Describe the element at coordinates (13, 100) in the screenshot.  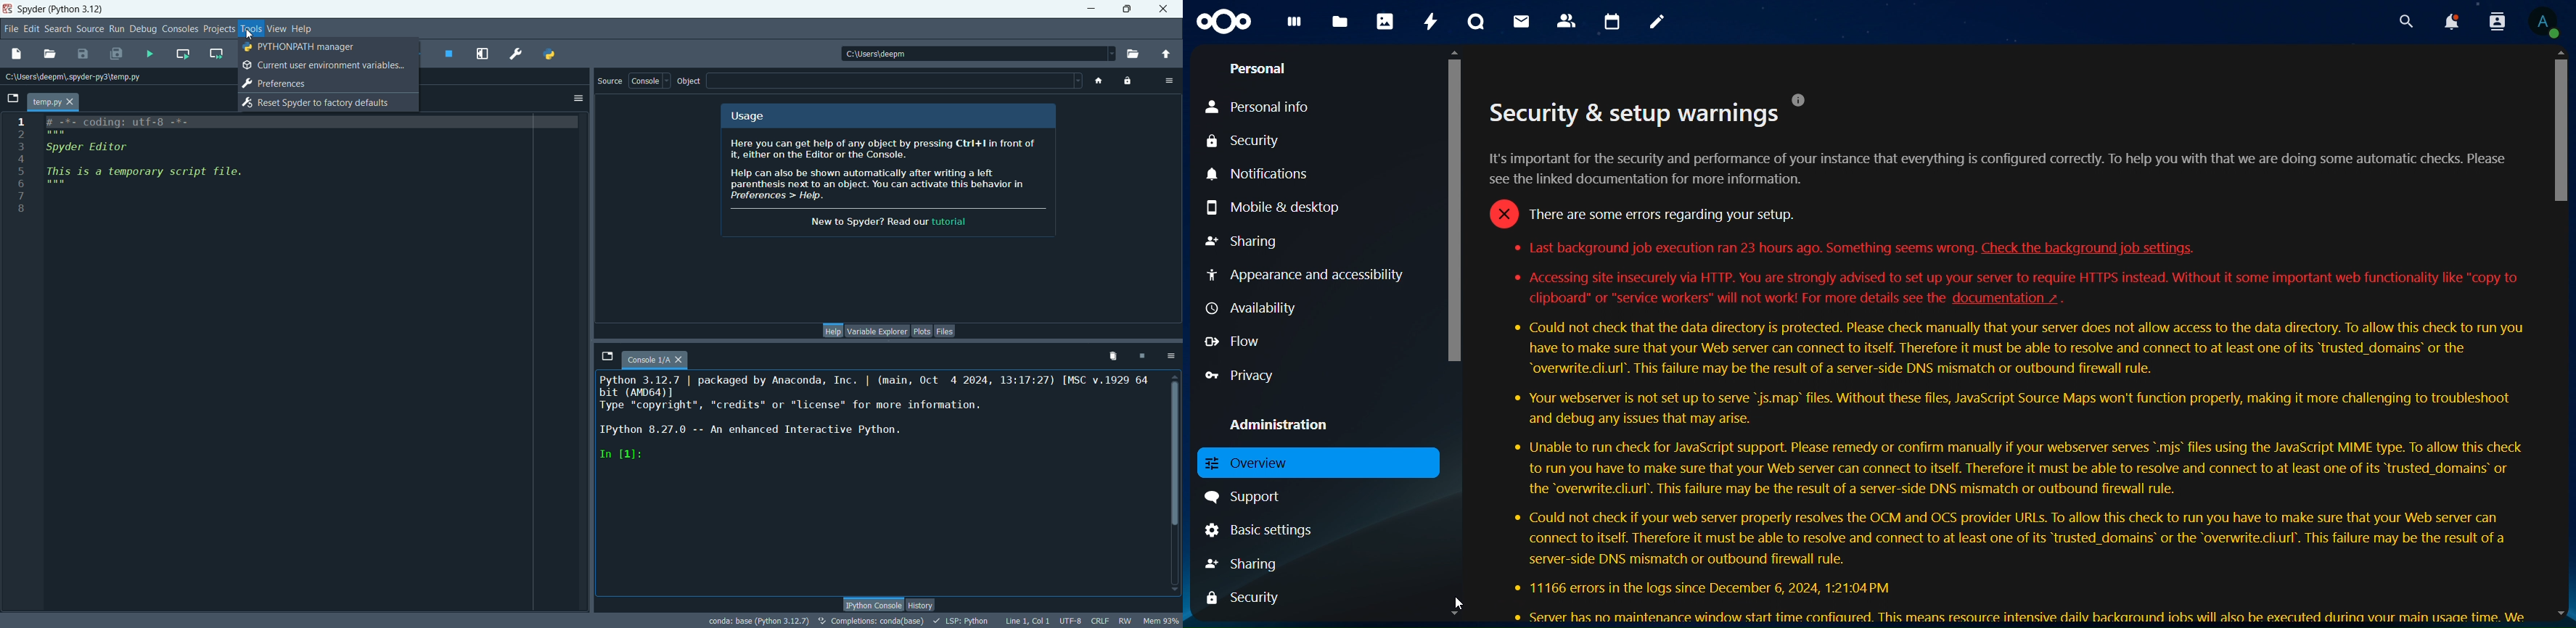
I see `browse tab` at that location.